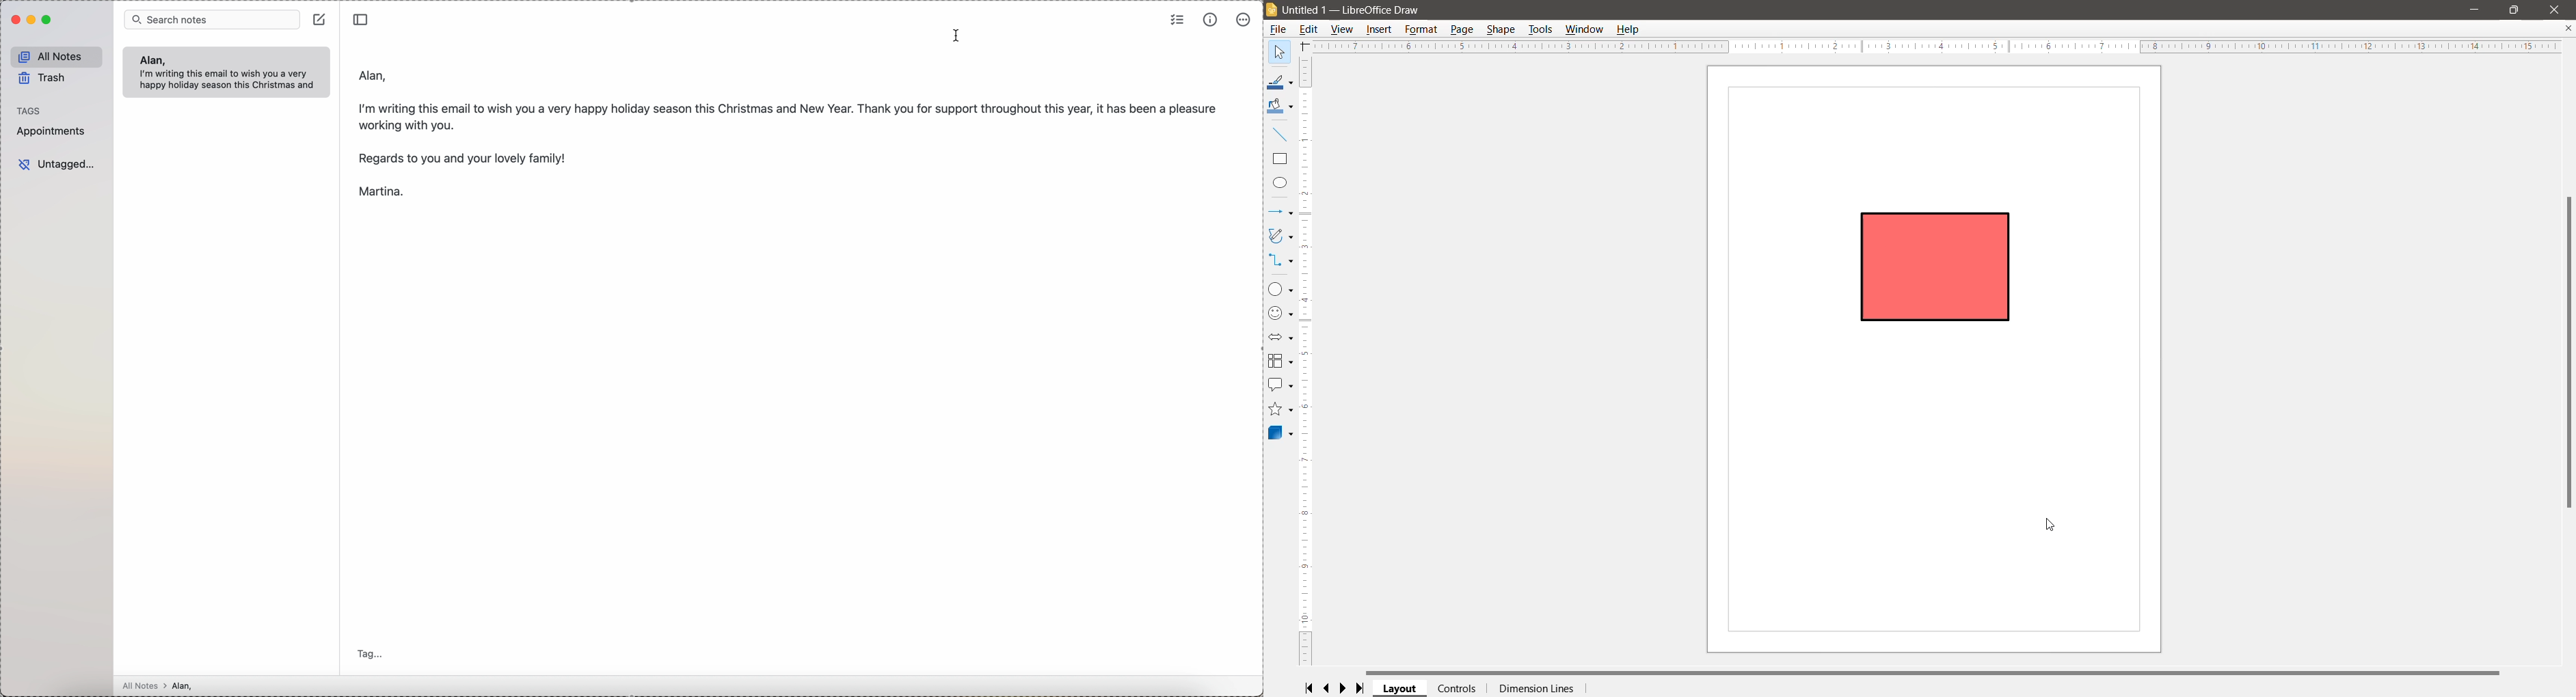 The height and width of the screenshot is (700, 2576). Describe the element at coordinates (1178, 18) in the screenshot. I see `check list` at that location.